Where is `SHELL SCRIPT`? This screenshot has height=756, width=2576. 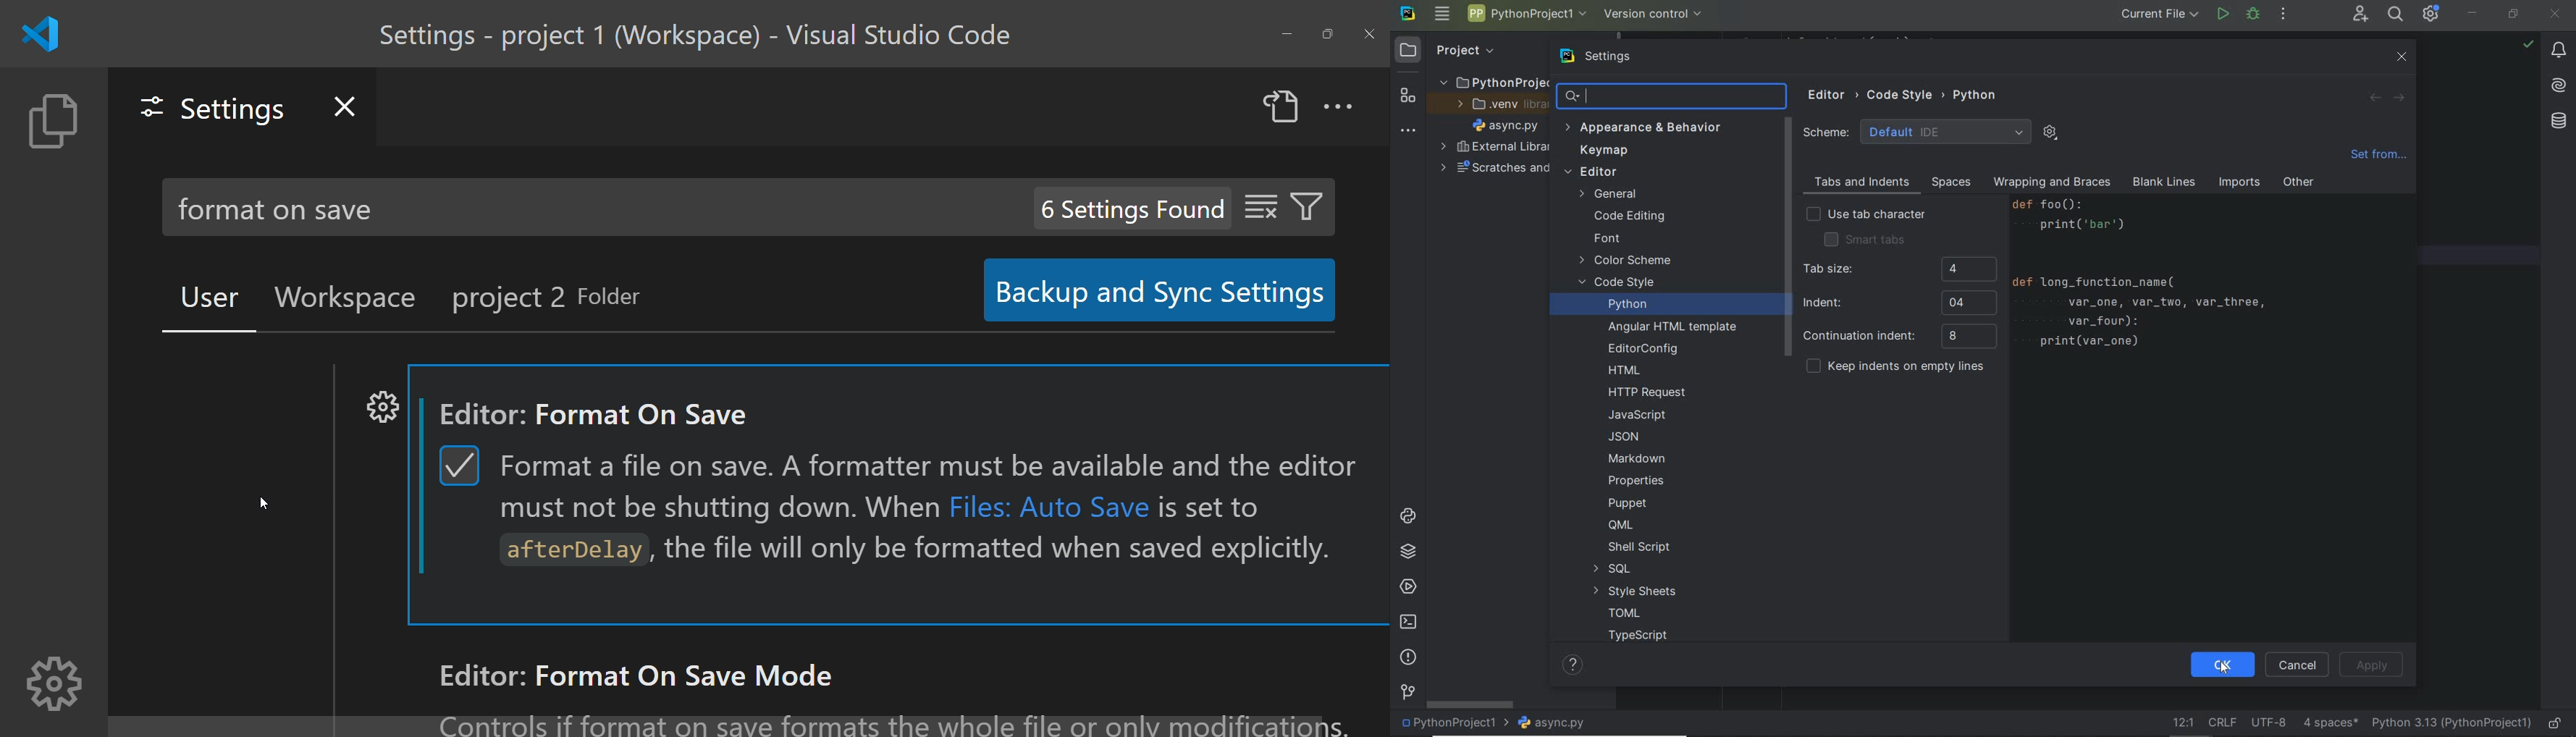 SHELL SCRIPT is located at coordinates (1639, 548).